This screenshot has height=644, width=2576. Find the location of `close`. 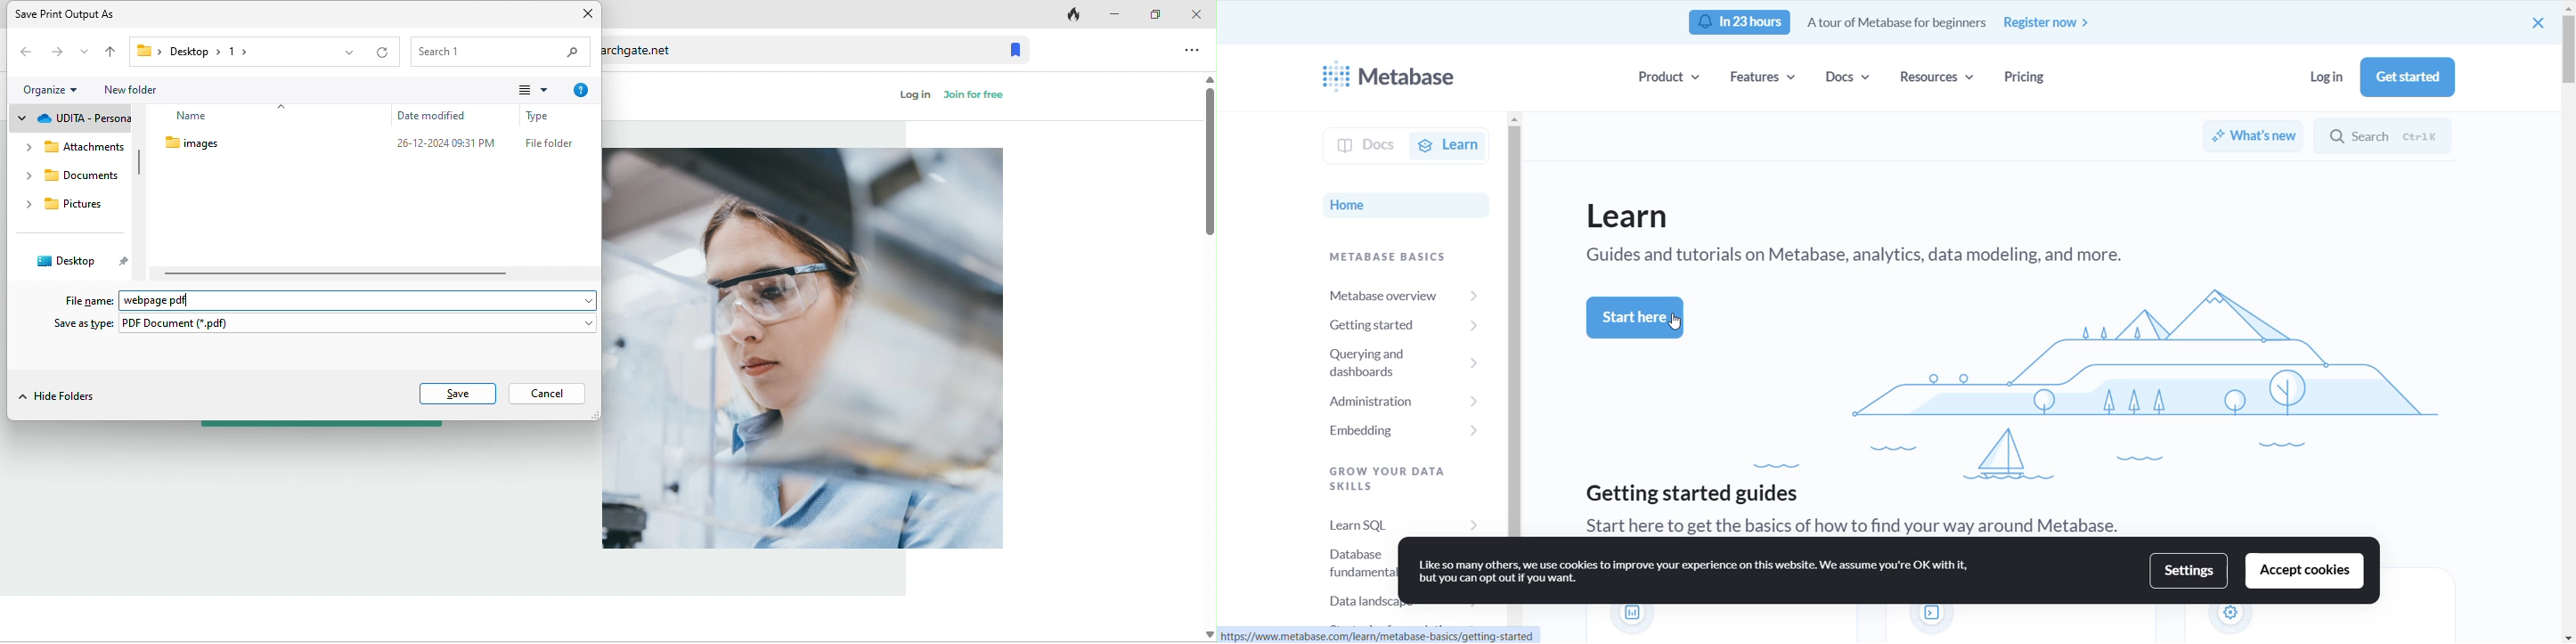

close is located at coordinates (584, 15).